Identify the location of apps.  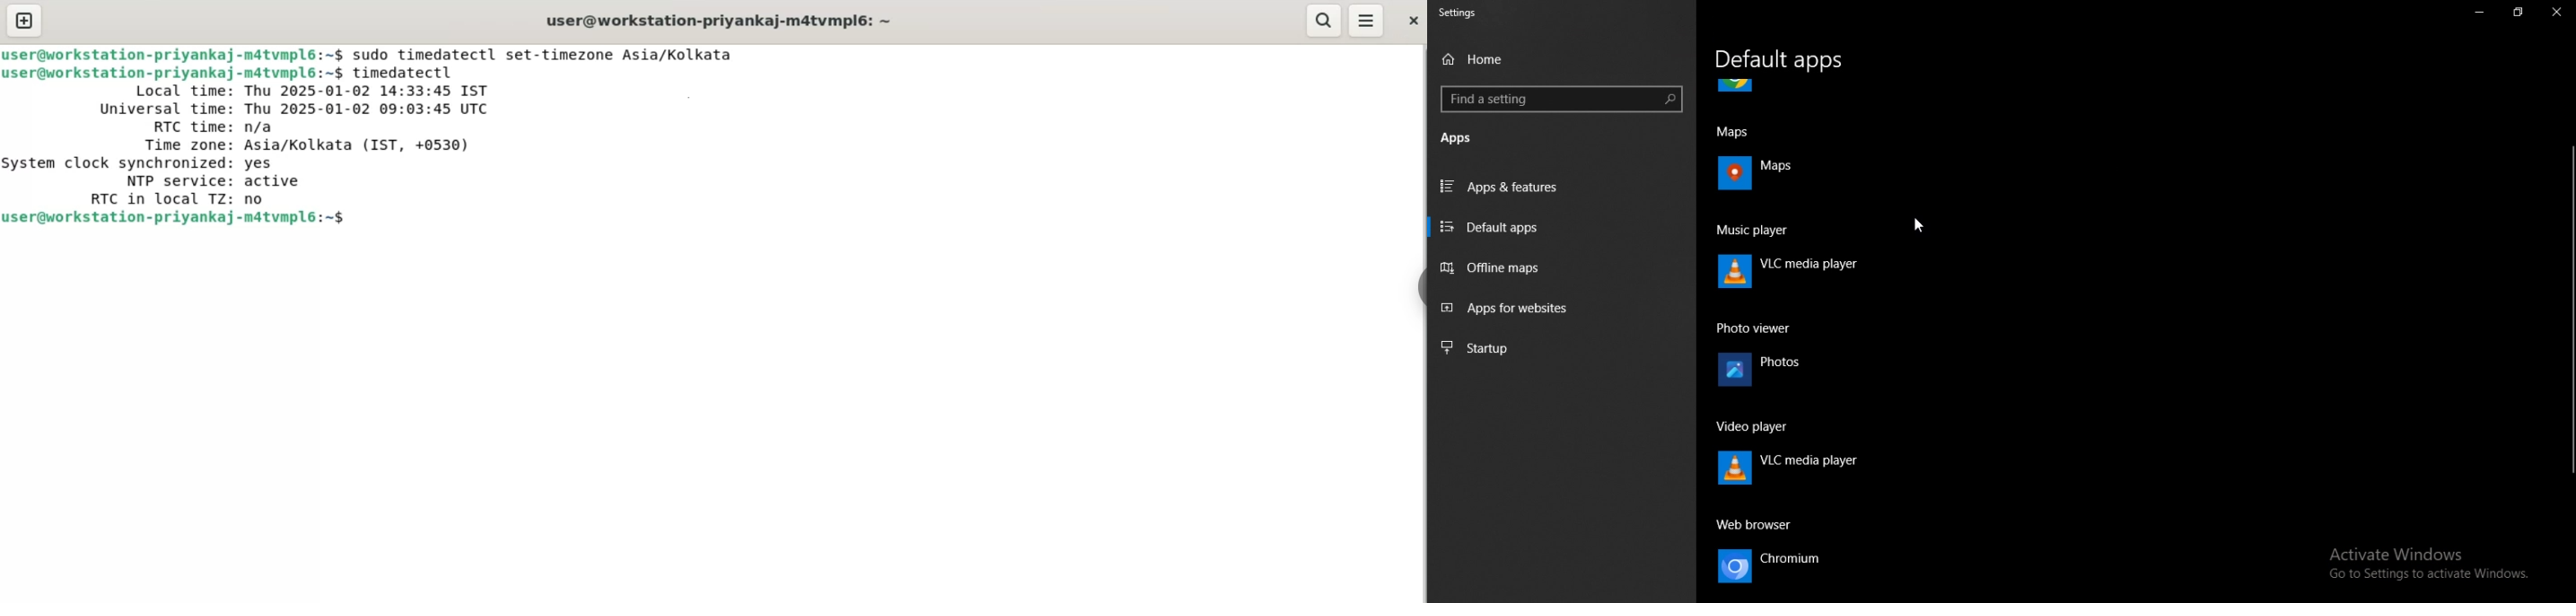
(1467, 139).